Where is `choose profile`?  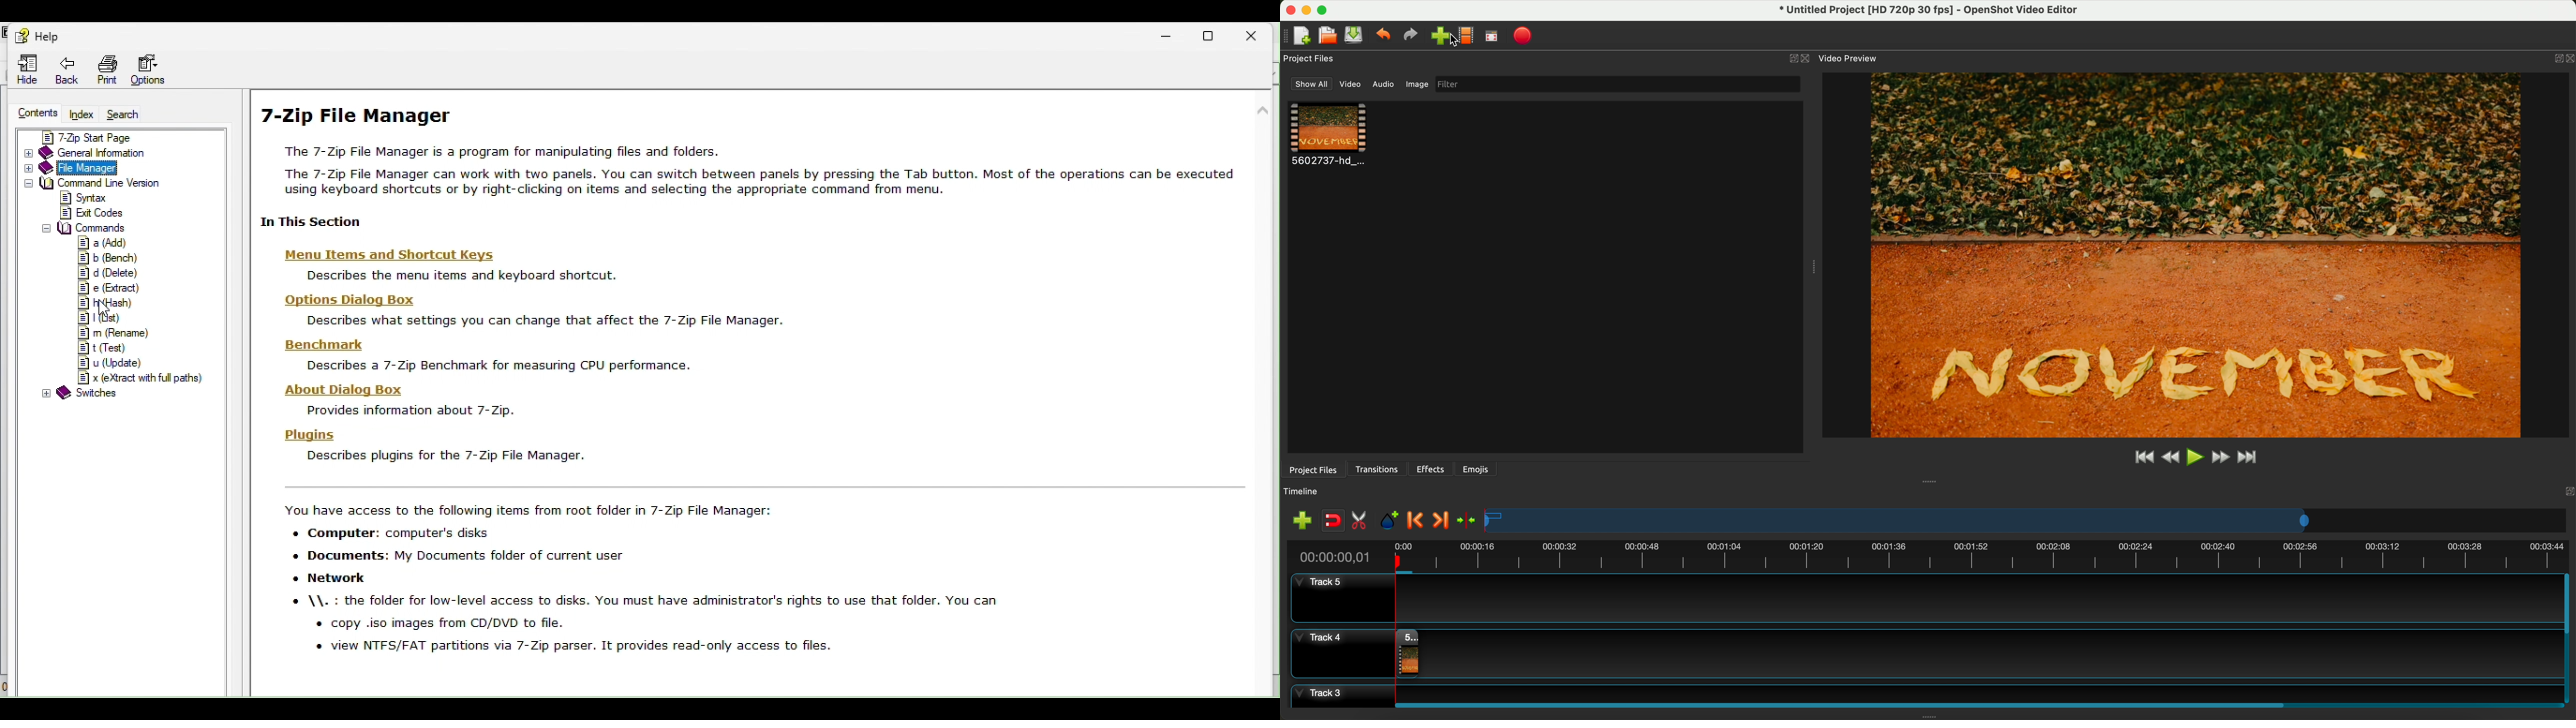 choose profile is located at coordinates (1469, 37).